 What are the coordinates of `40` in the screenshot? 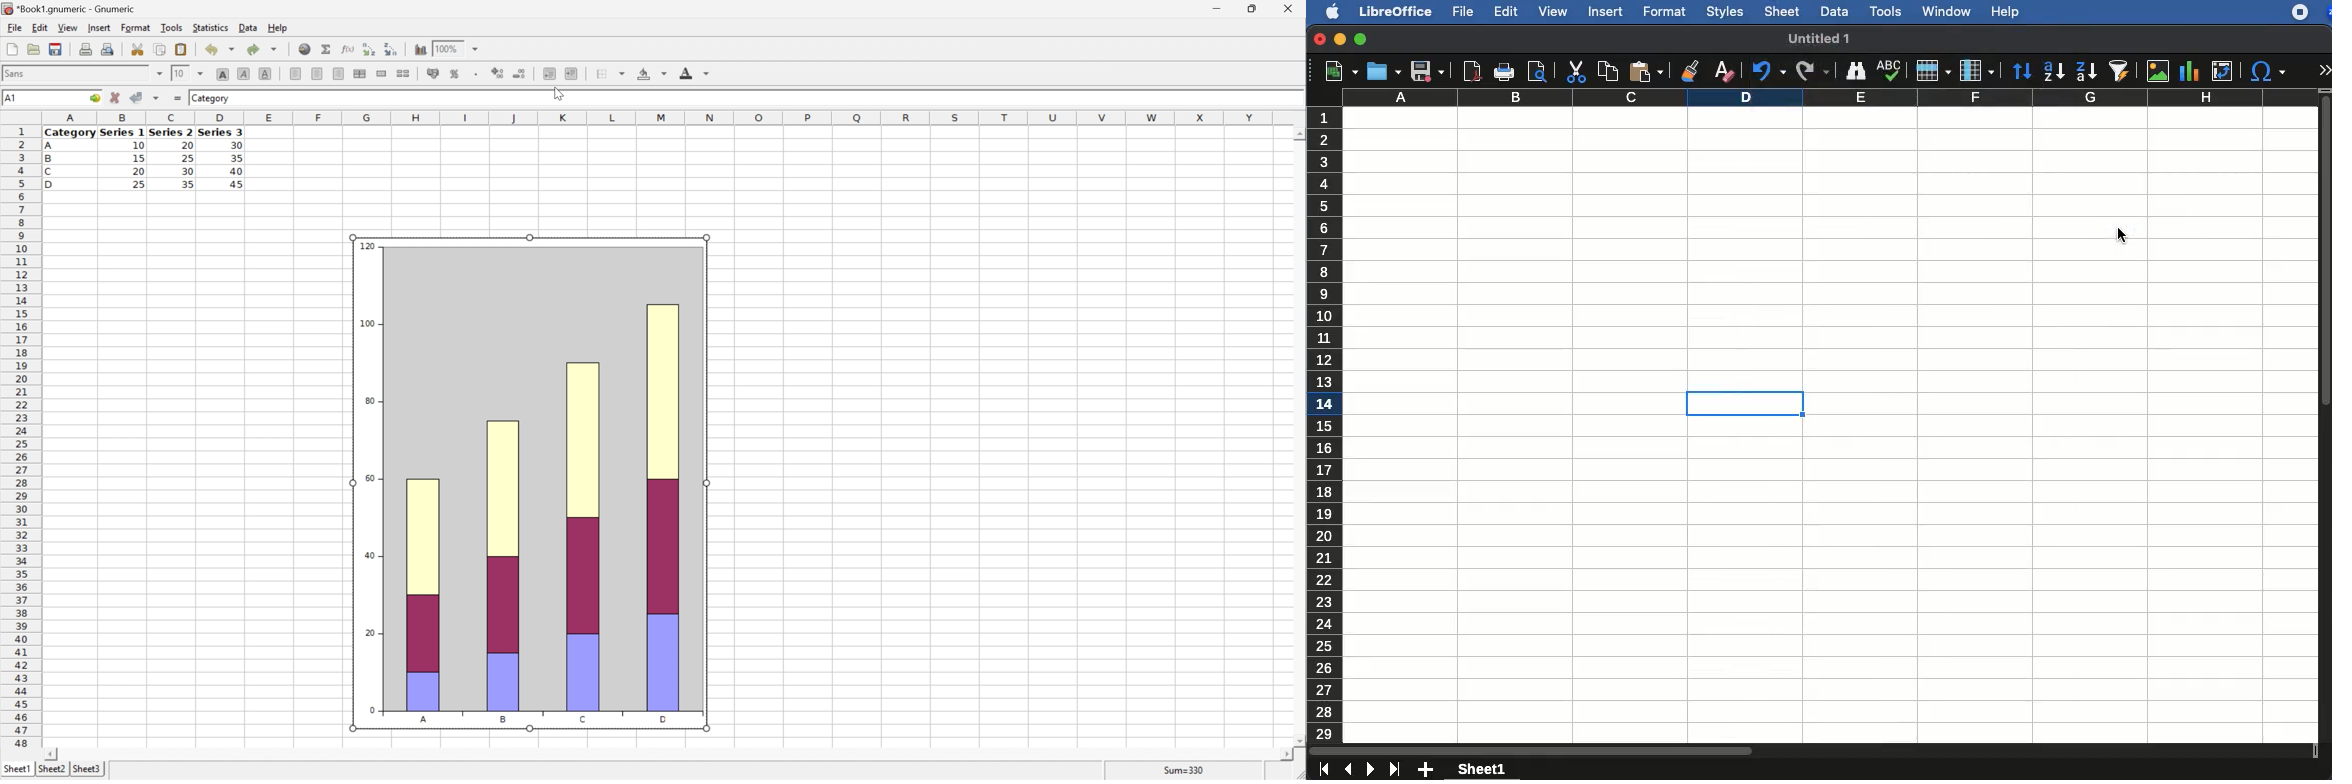 It's located at (237, 169).